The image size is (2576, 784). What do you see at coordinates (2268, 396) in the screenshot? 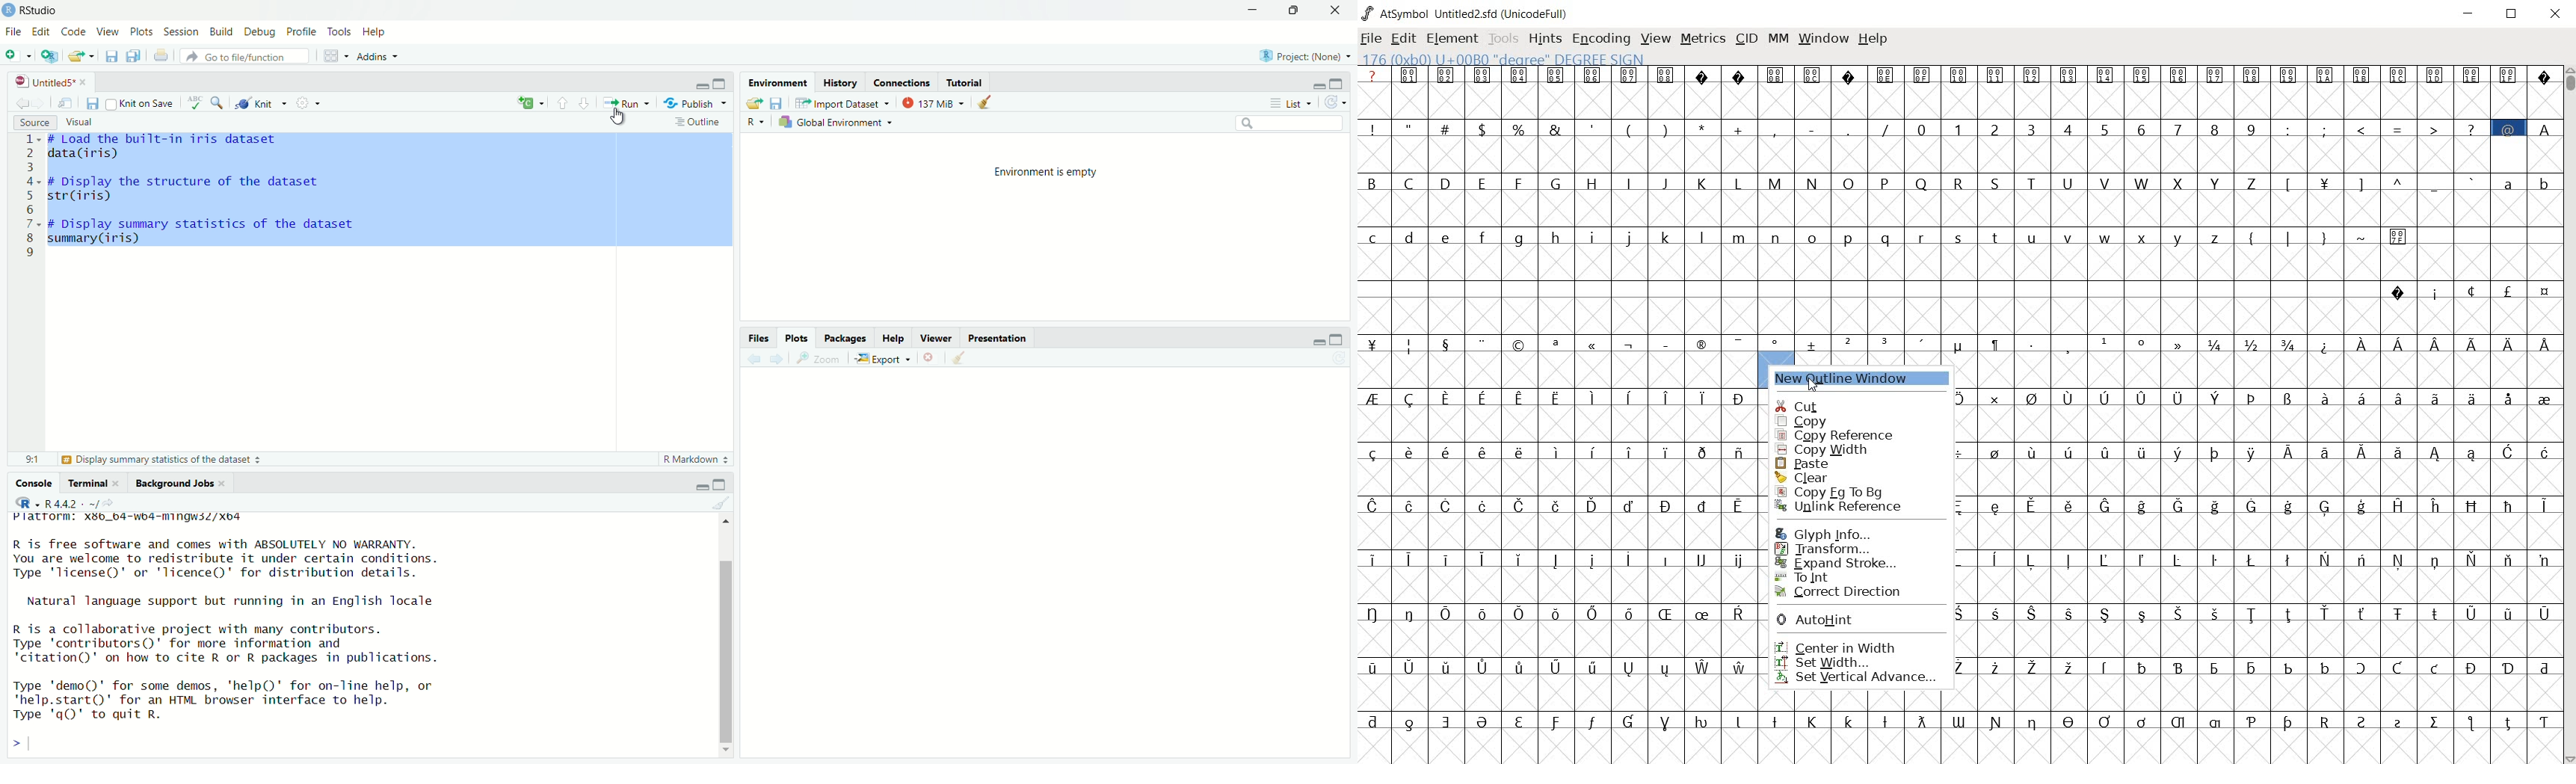
I see `special letters` at bounding box center [2268, 396].